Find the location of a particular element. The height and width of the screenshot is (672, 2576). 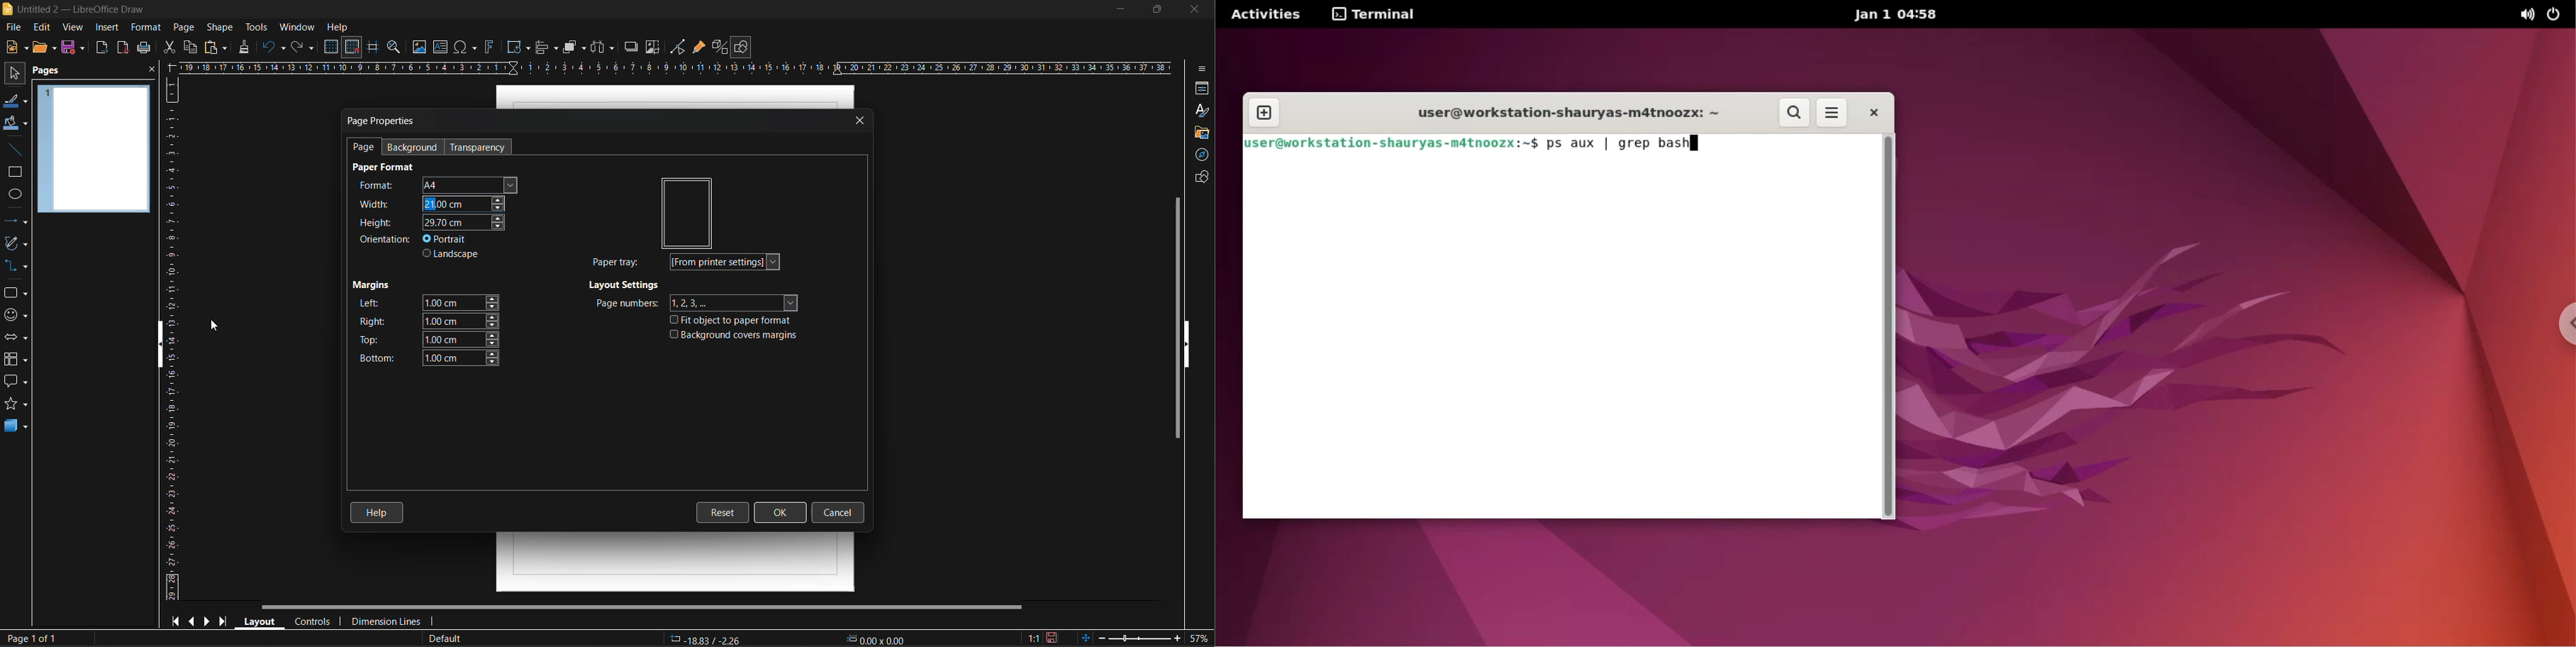

hide is located at coordinates (1193, 345).